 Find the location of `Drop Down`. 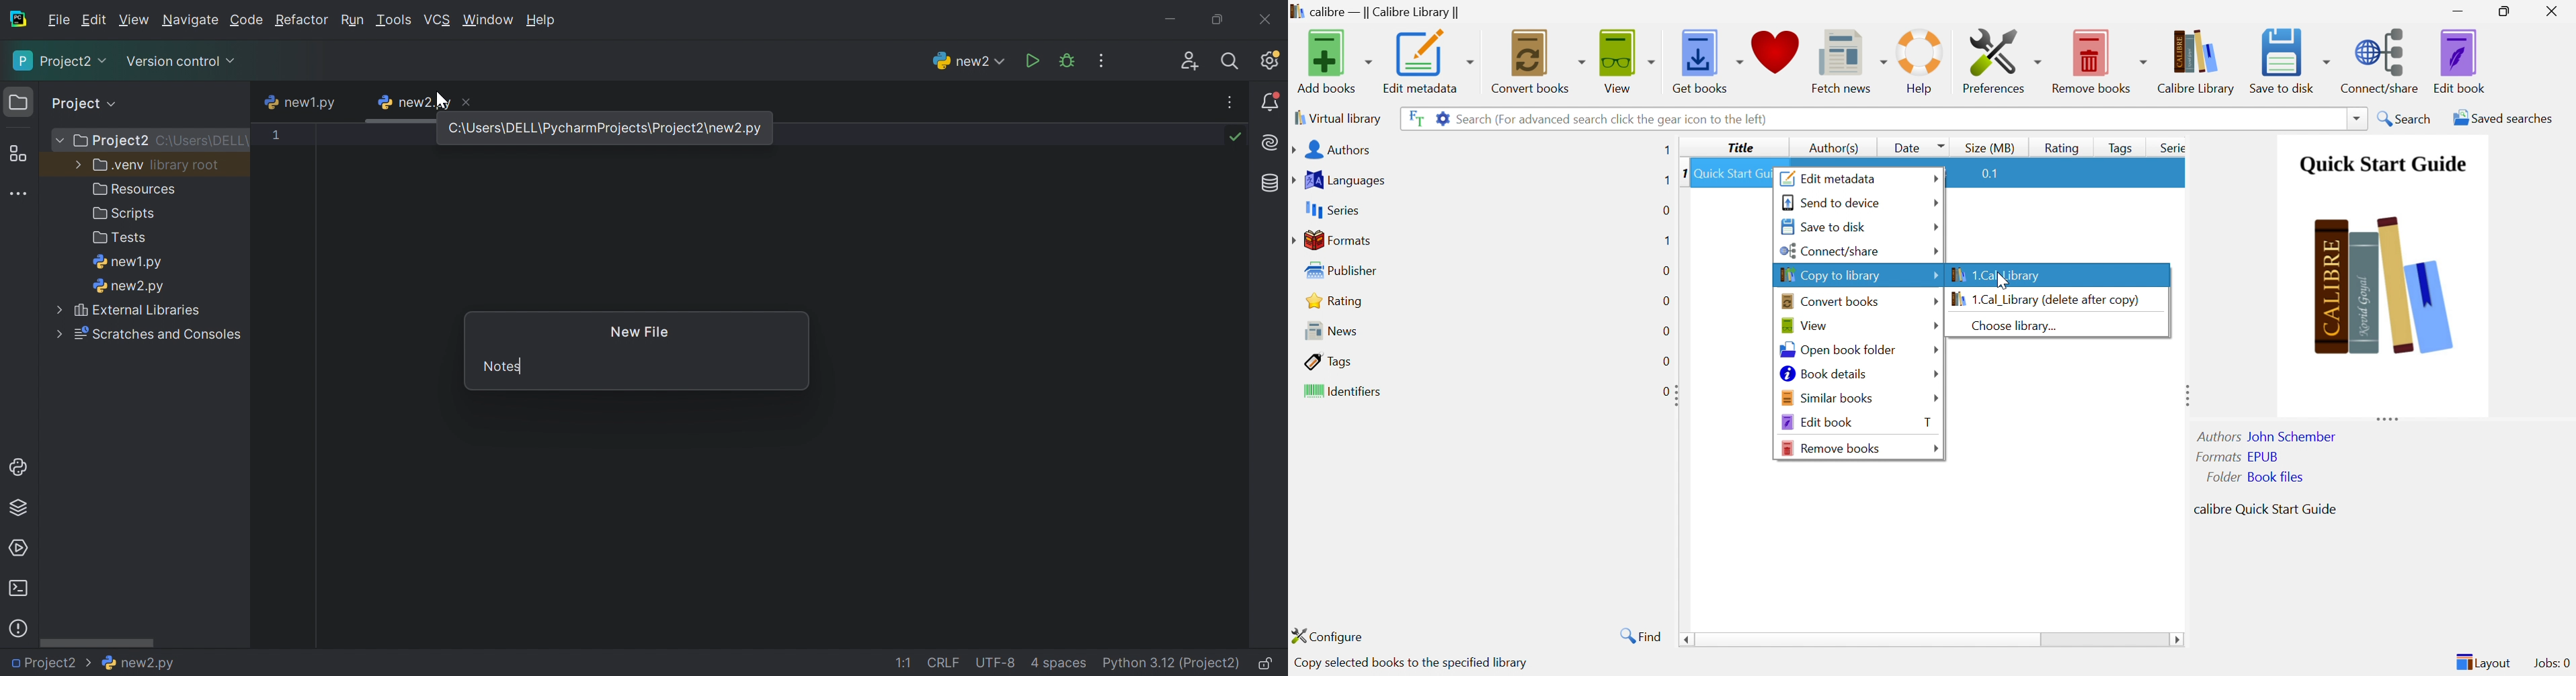

Drop Down is located at coordinates (1935, 448).